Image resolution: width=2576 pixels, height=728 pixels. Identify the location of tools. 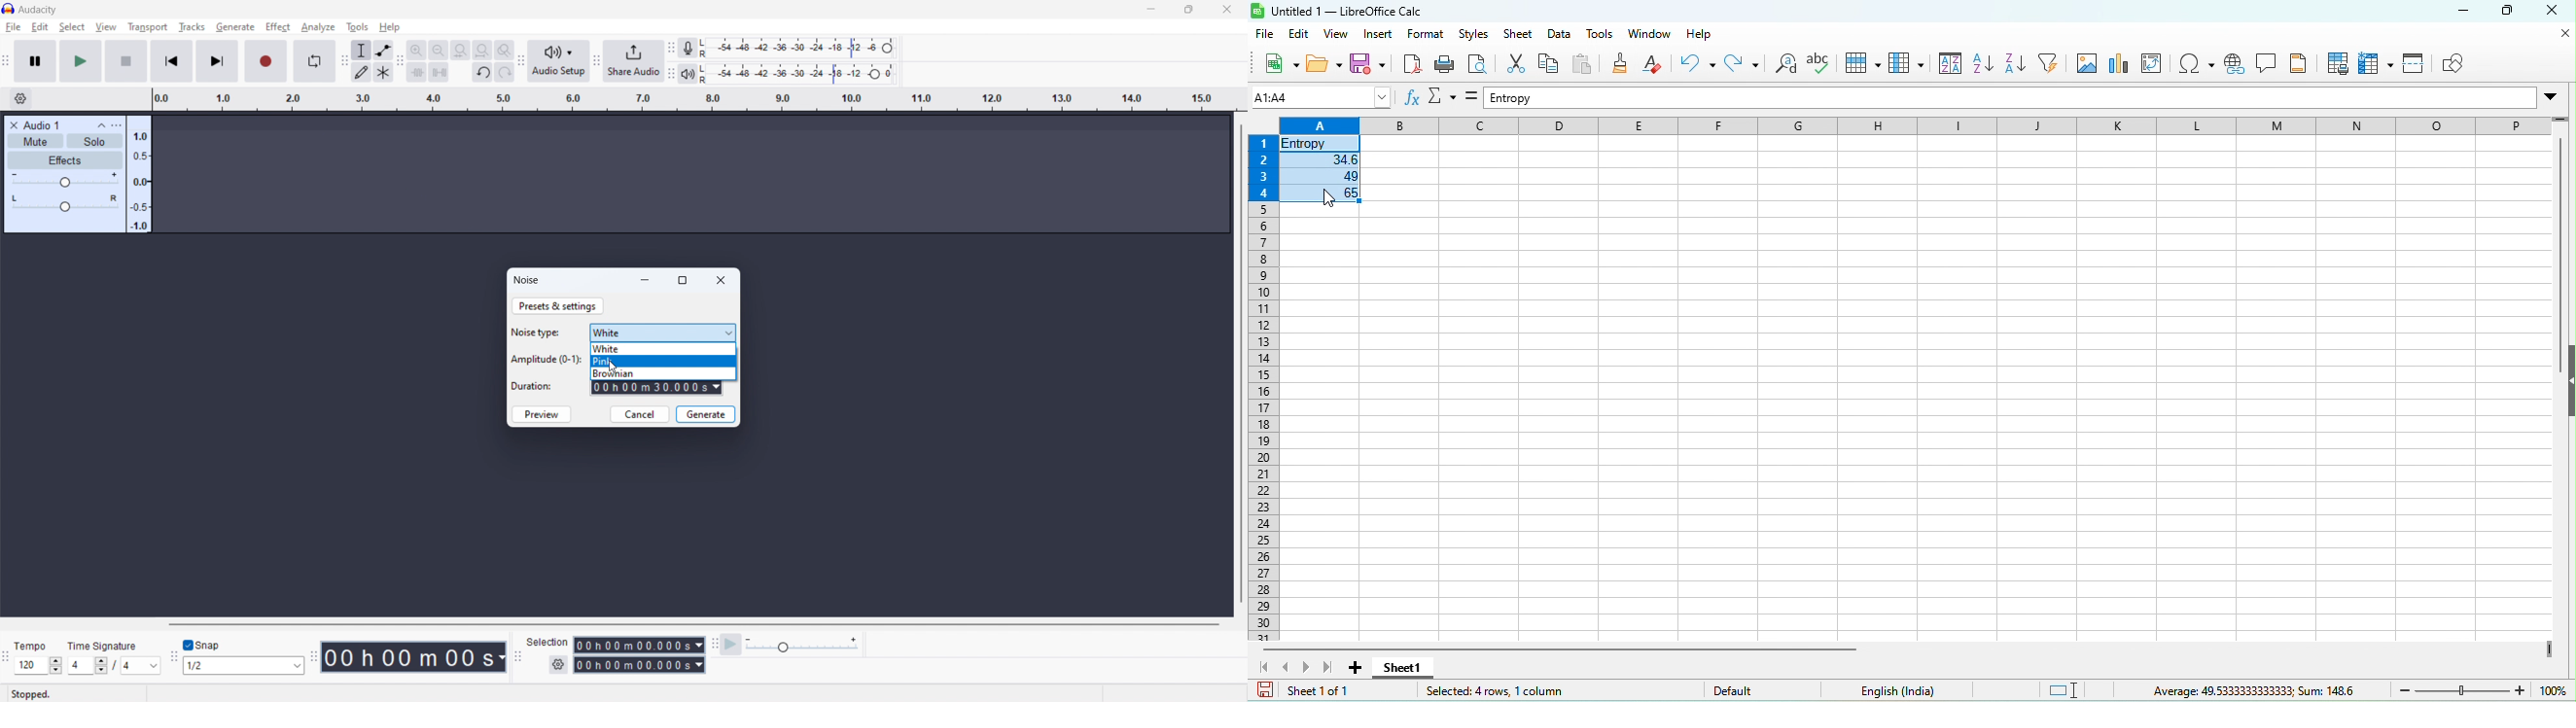
(358, 26).